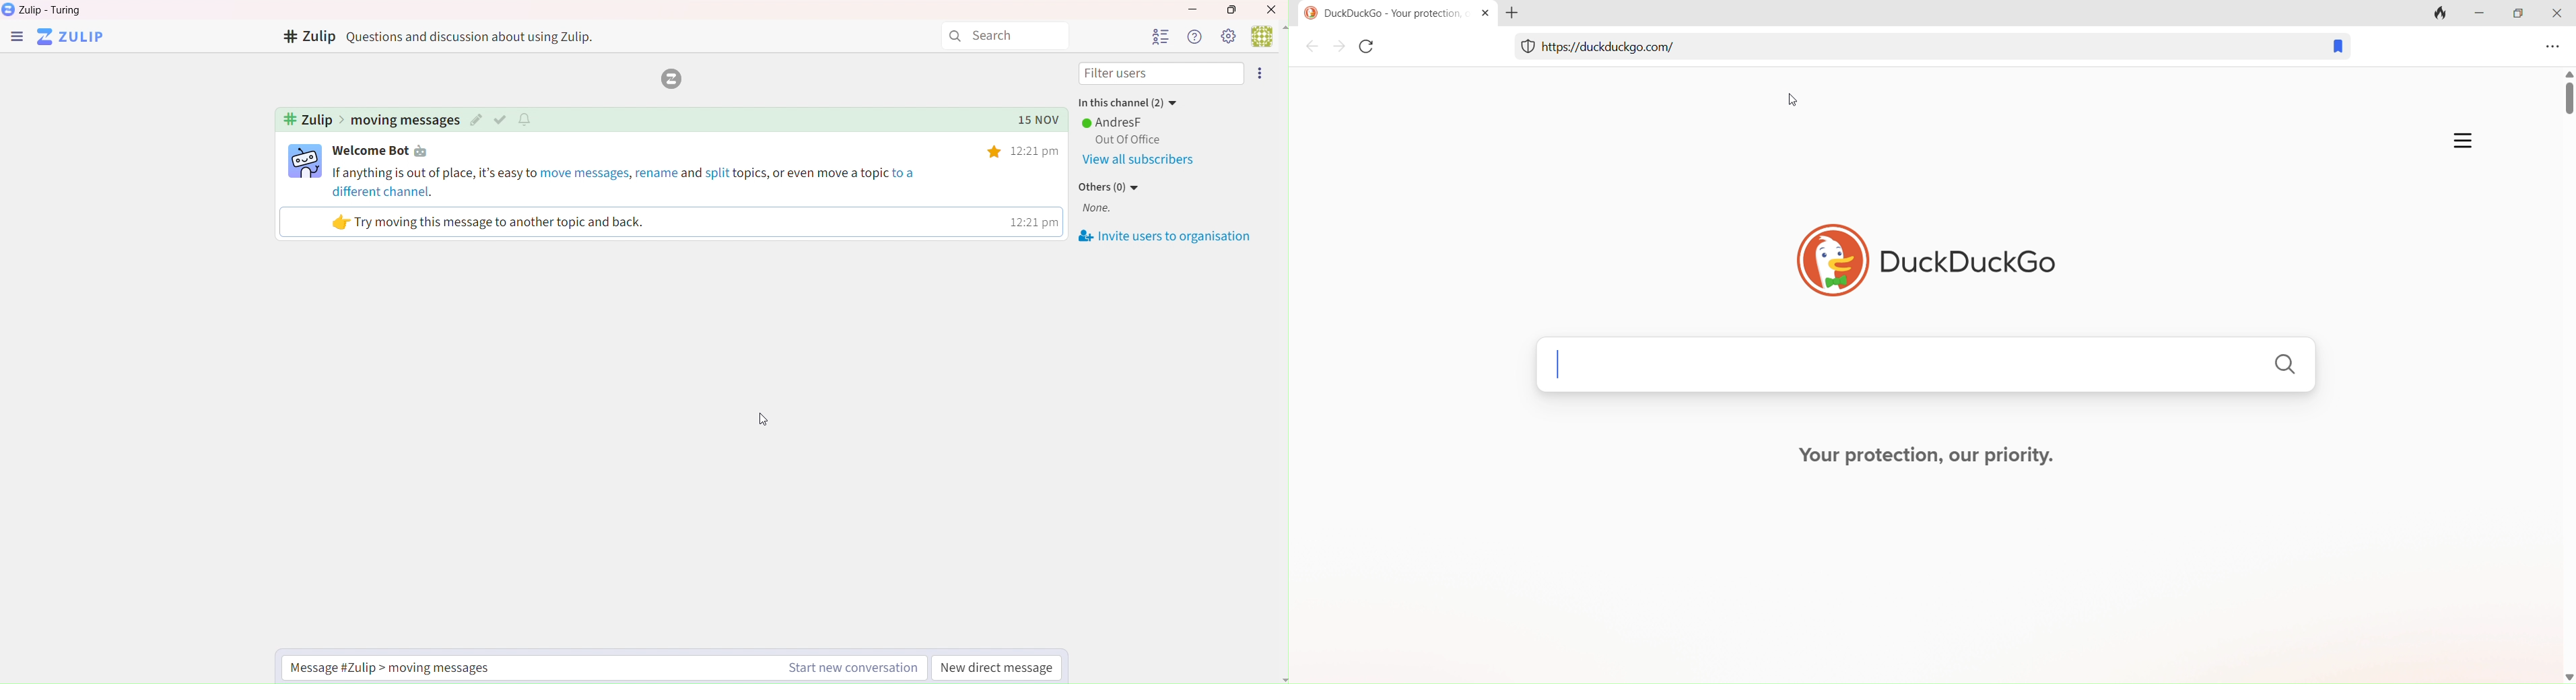  I want to click on Filter Users, so click(1161, 74).